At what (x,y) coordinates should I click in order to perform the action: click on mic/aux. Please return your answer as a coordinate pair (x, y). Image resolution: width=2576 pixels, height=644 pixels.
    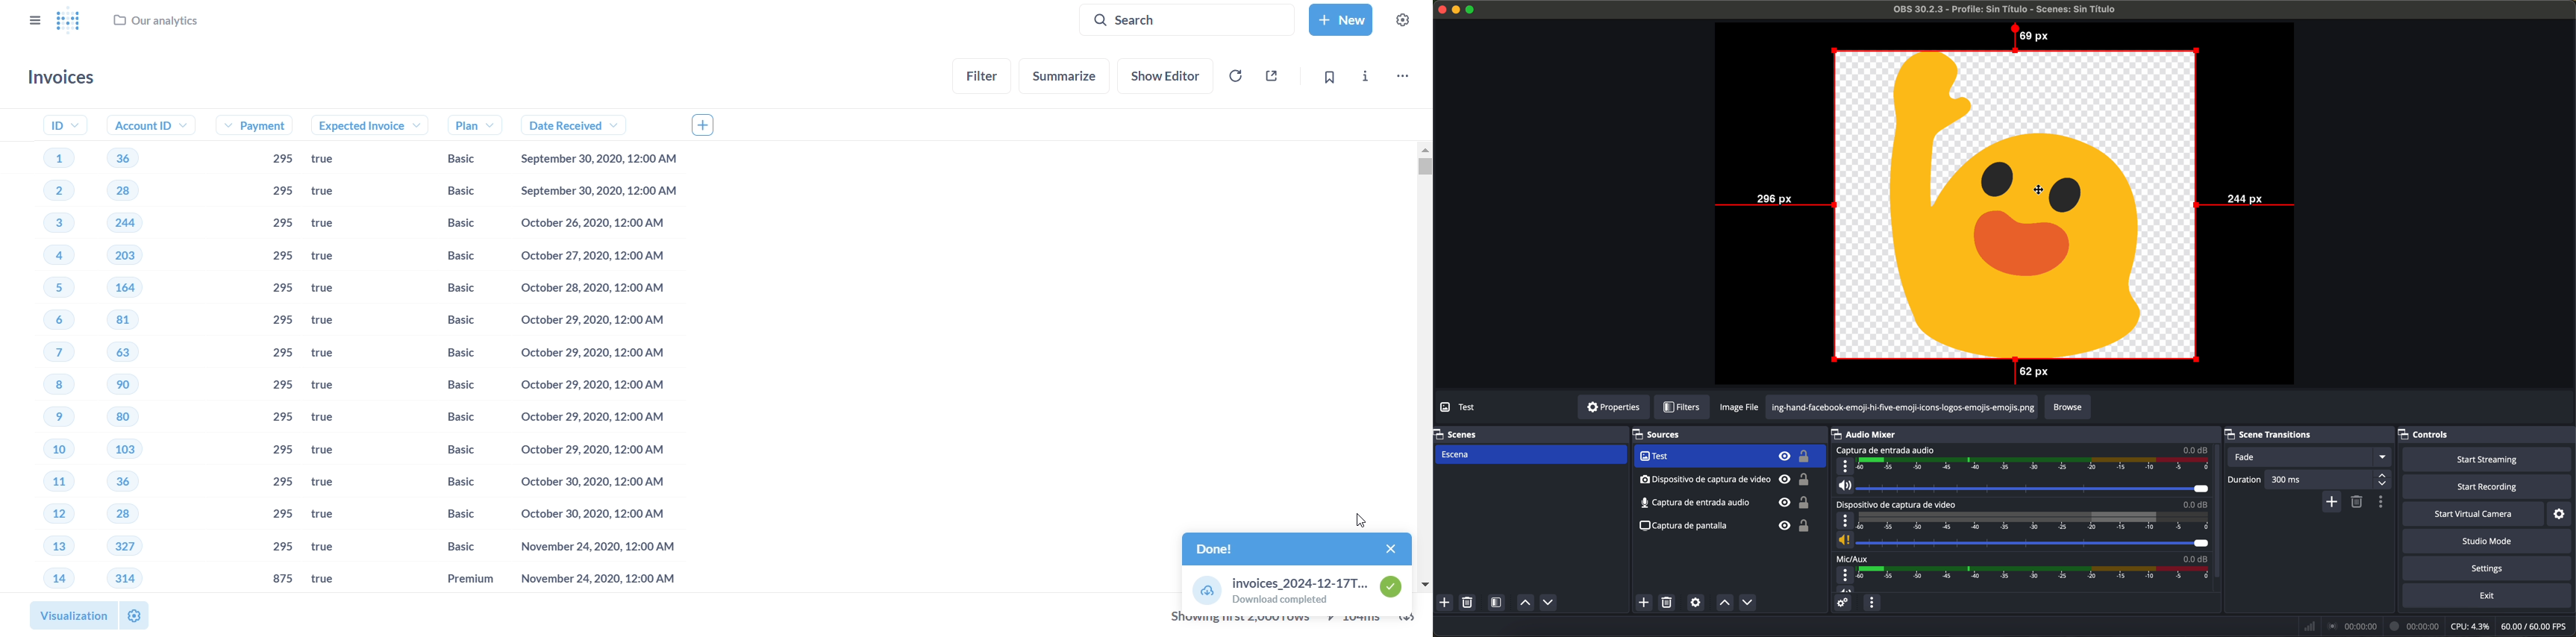
    Looking at the image, I should click on (1853, 558).